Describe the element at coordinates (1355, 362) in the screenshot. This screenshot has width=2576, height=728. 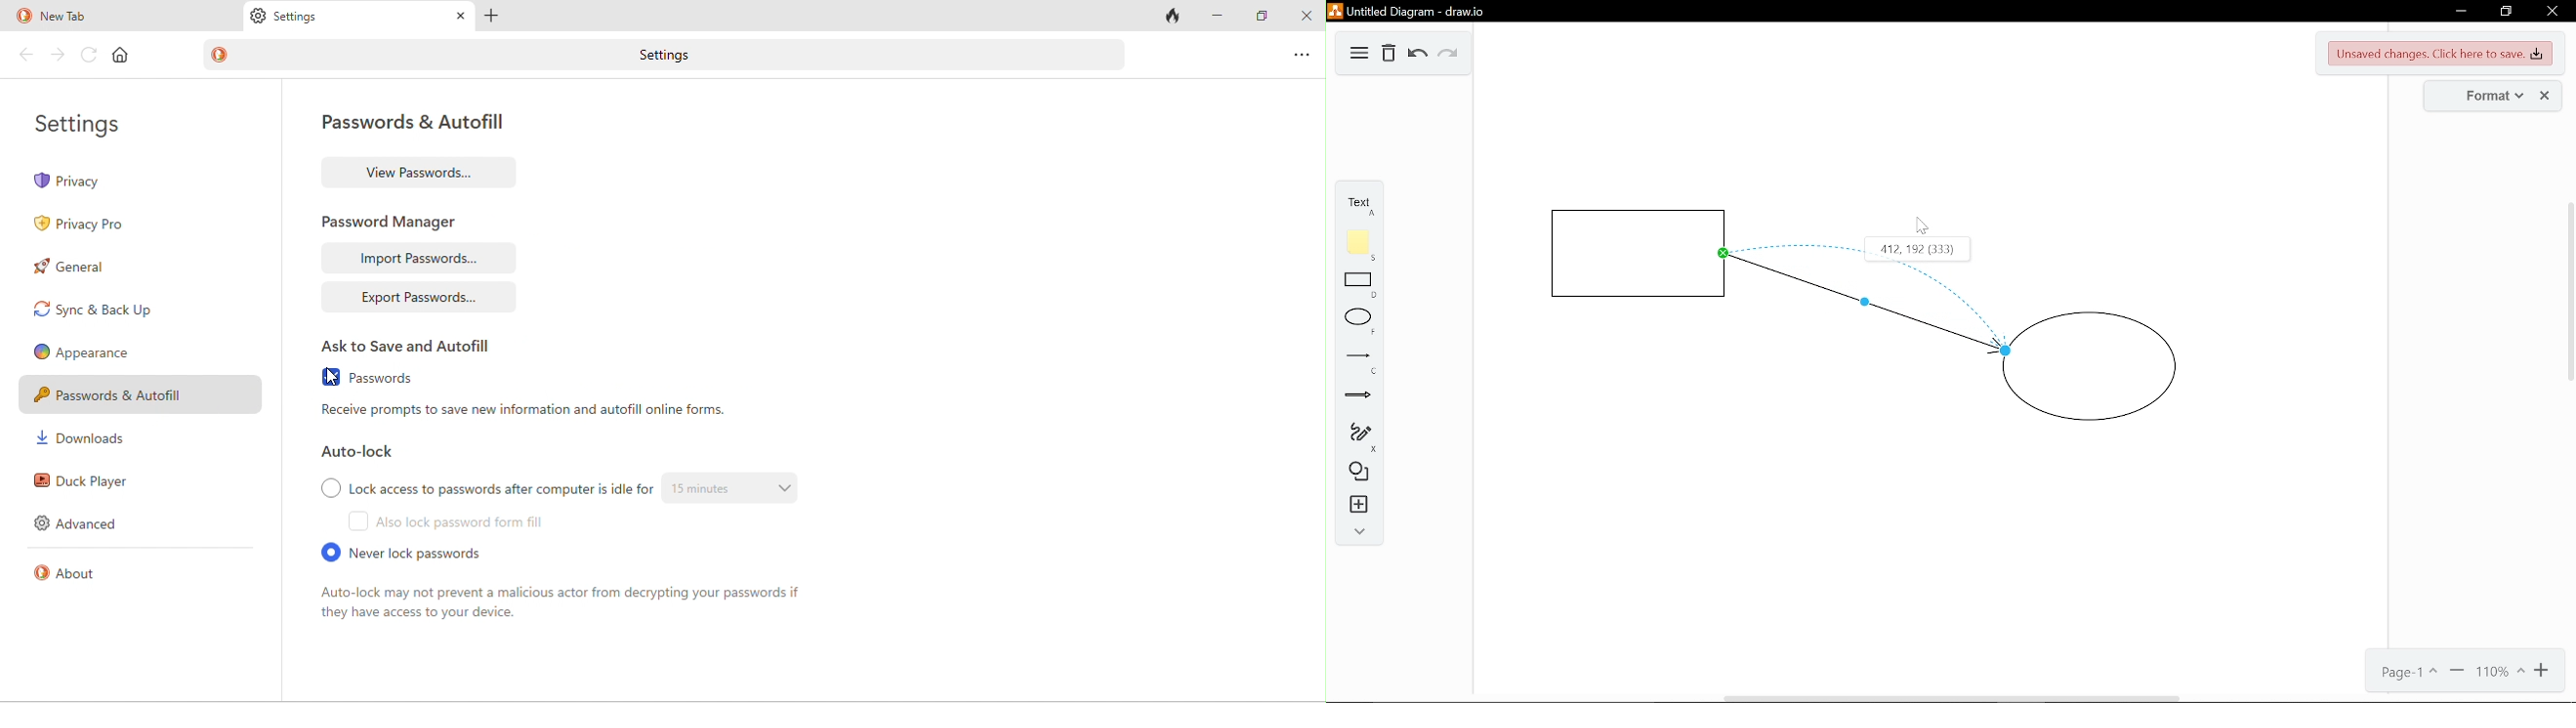
I see `Line` at that location.